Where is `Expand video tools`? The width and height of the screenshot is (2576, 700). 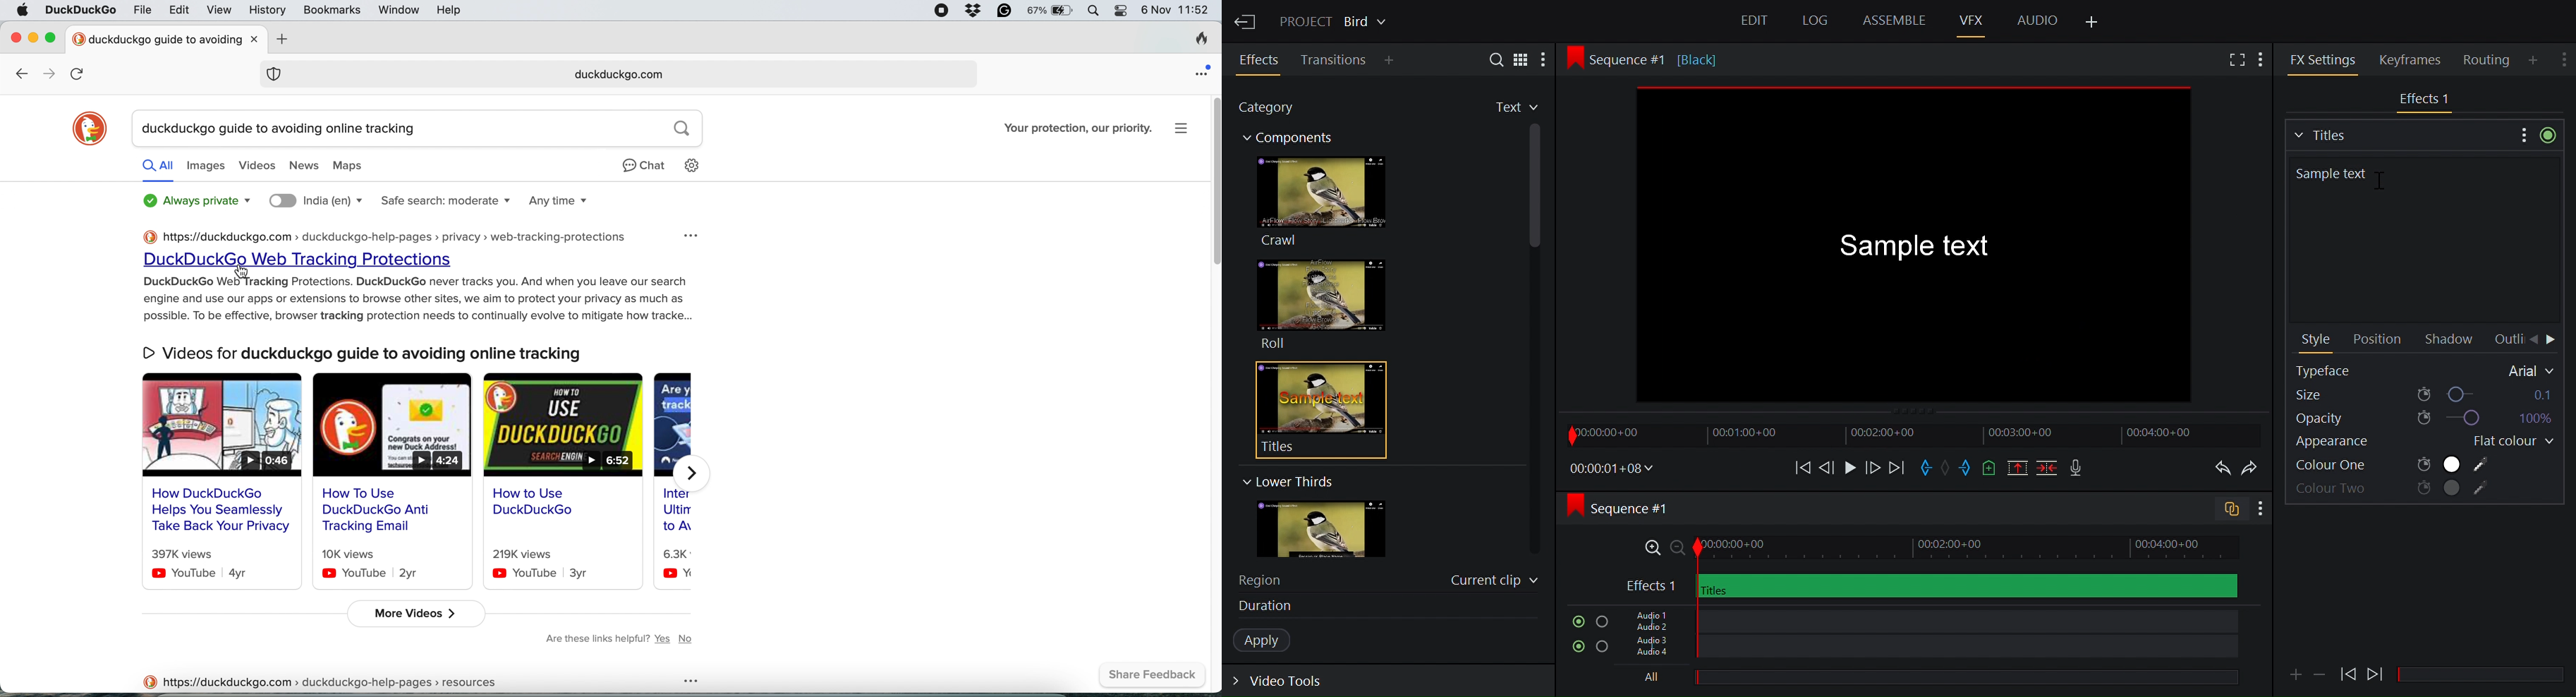
Expand video tools is located at coordinates (1287, 684).